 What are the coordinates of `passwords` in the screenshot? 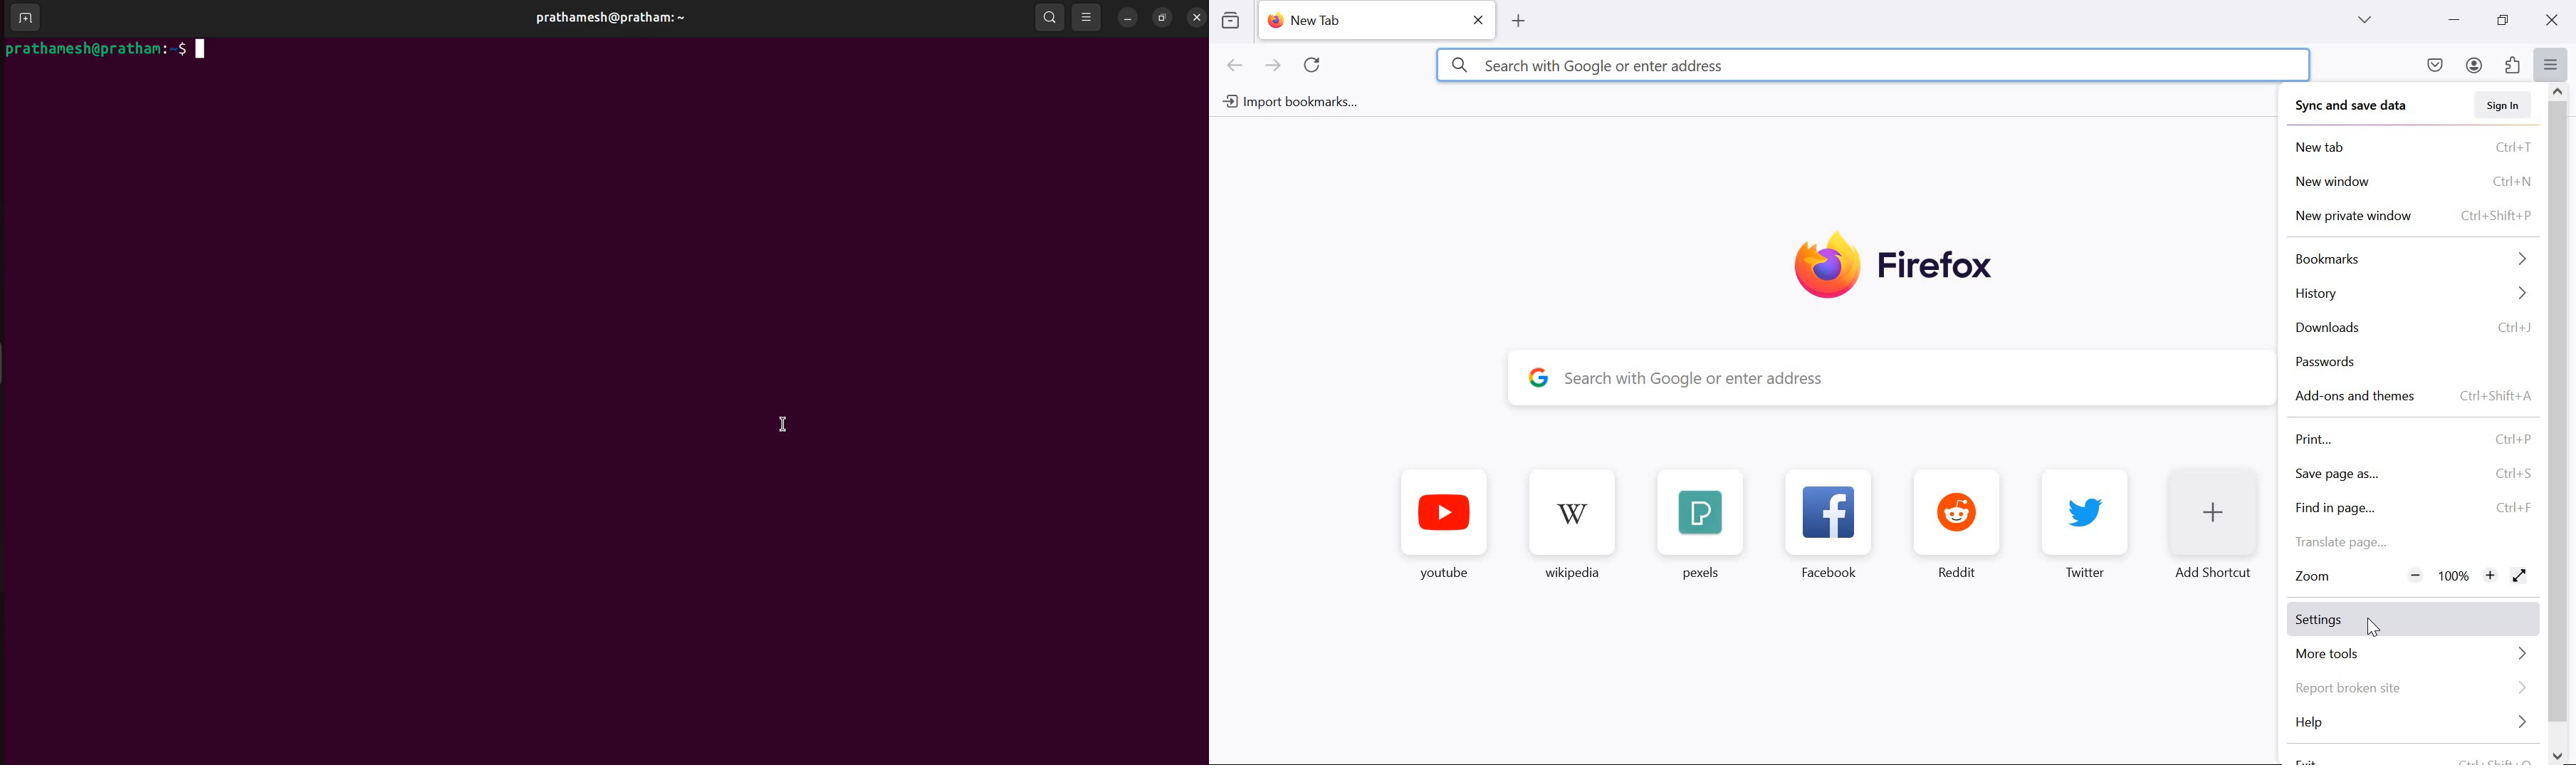 It's located at (2408, 362).